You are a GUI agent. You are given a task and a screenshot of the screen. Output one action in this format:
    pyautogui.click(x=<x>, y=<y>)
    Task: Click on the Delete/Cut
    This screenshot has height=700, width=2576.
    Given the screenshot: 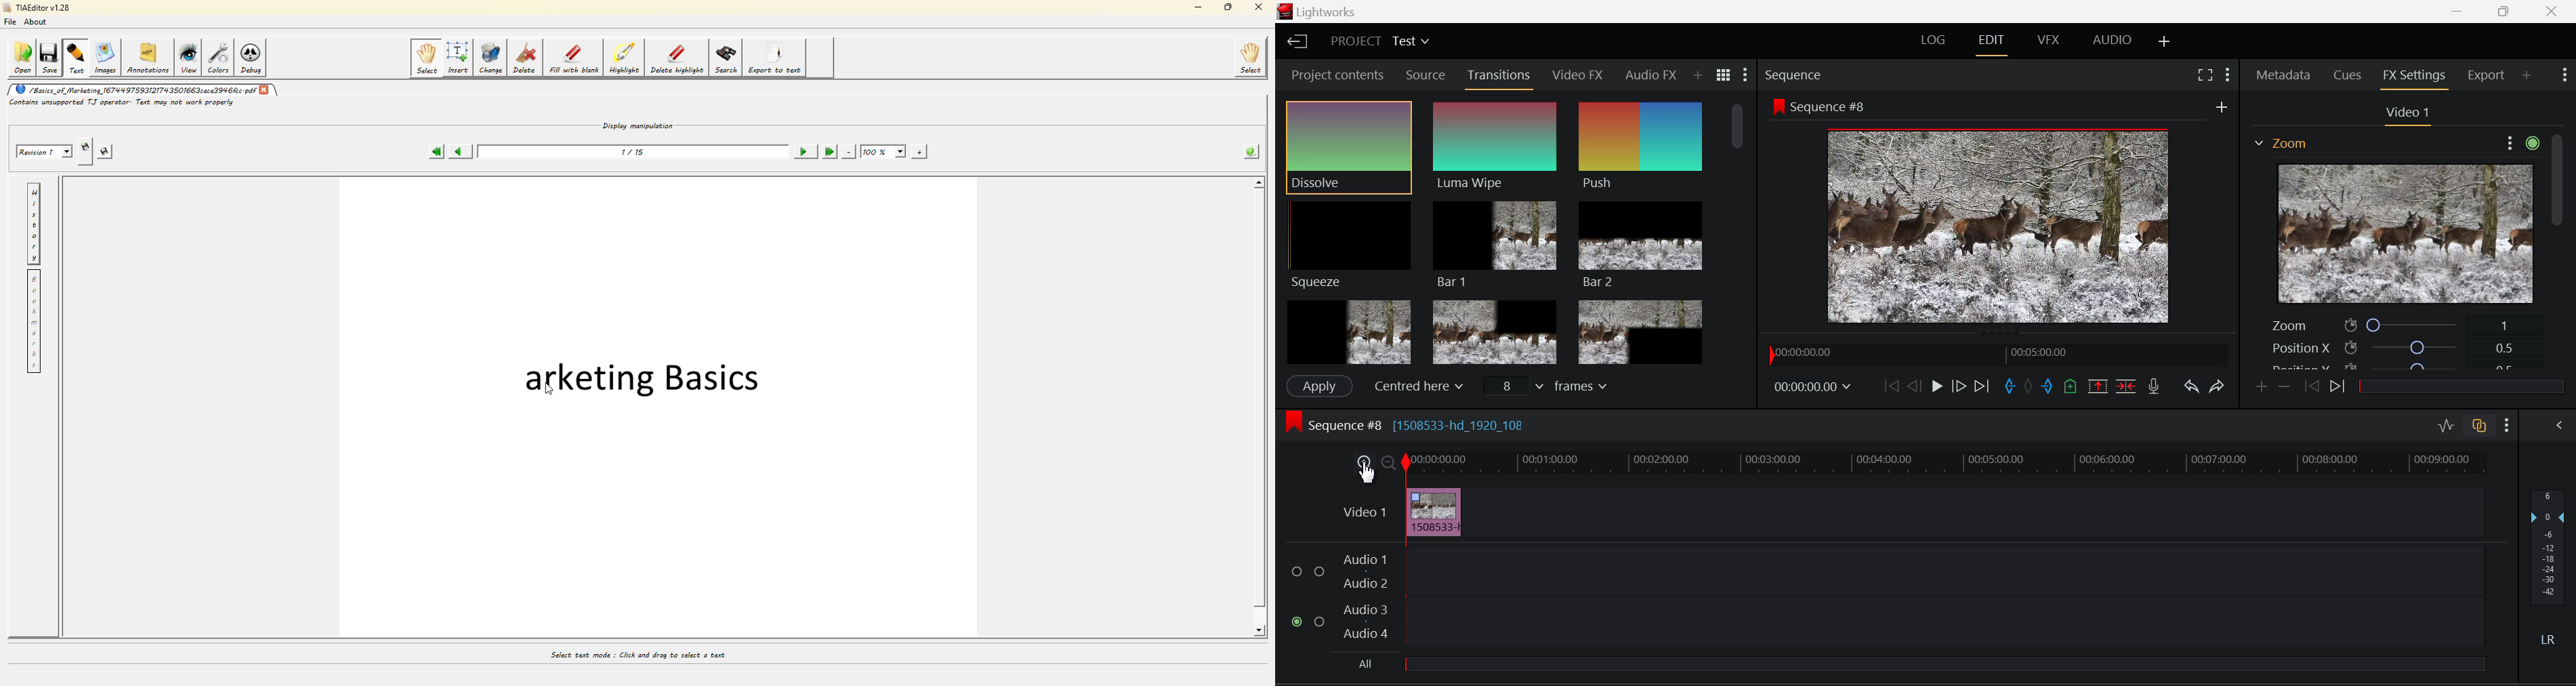 What is the action you would take?
    pyautogui.click(x=2126, y=387)
    